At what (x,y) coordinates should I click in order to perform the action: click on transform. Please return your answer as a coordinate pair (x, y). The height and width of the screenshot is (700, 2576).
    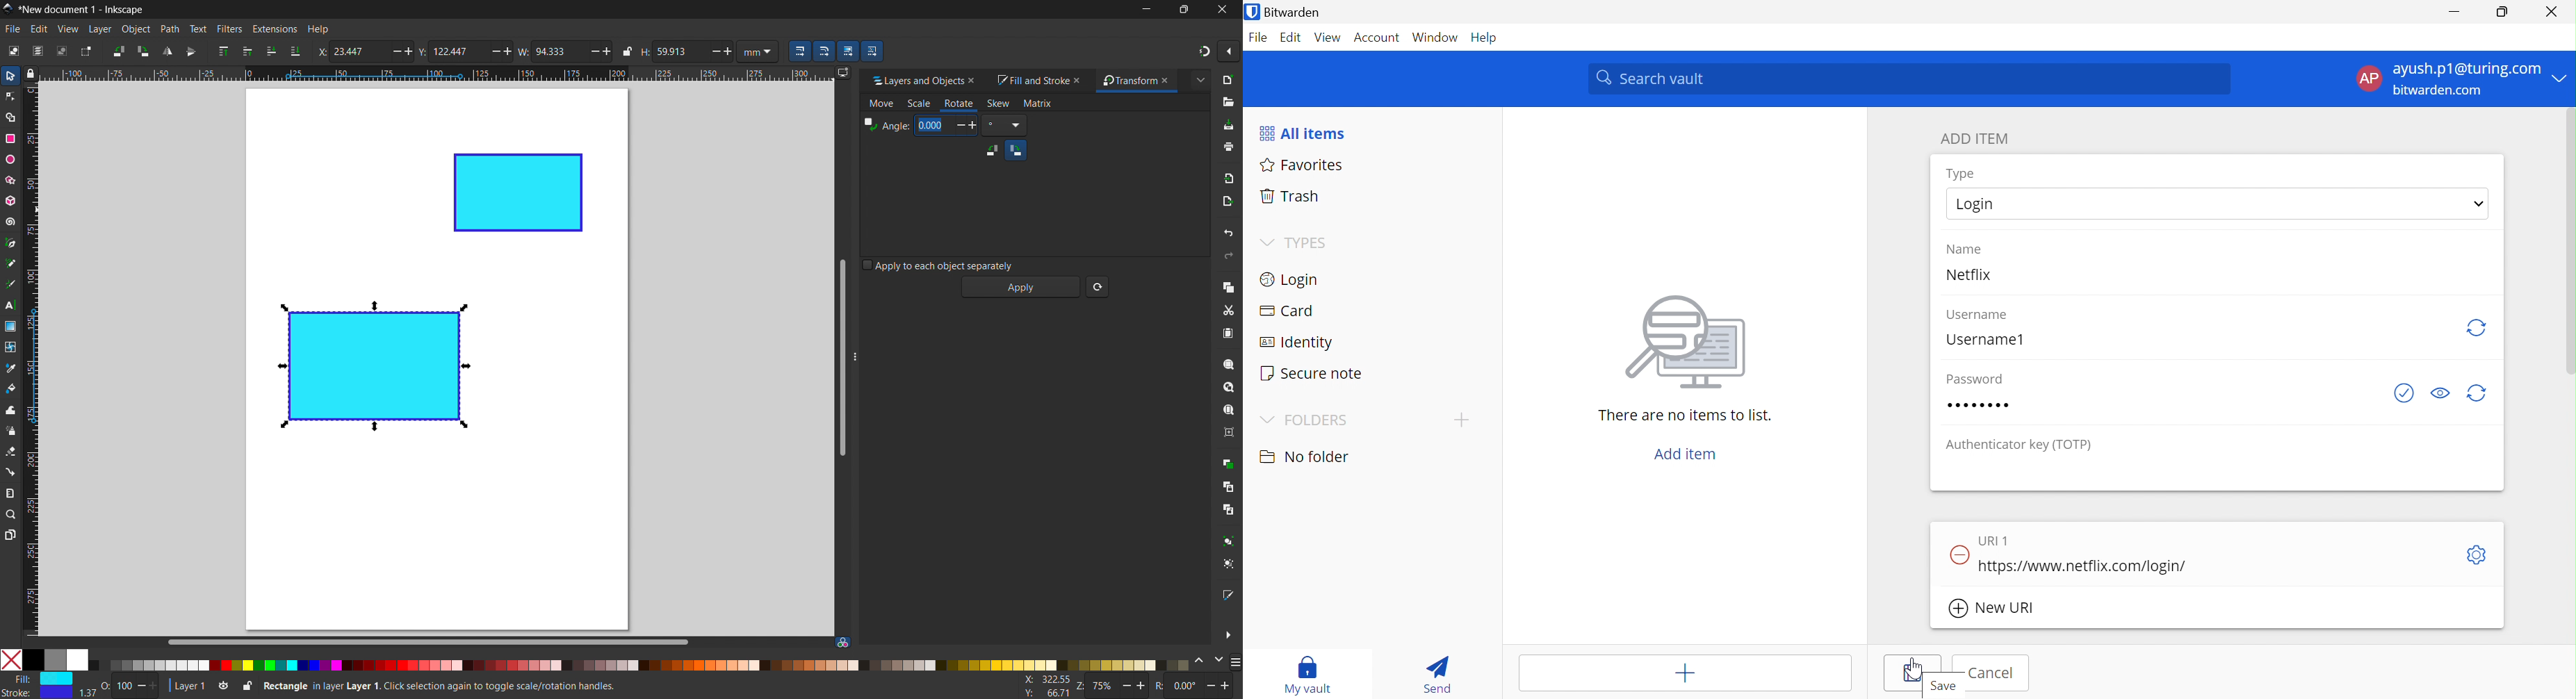
    Looking at the image, I should click on (1127, 81).